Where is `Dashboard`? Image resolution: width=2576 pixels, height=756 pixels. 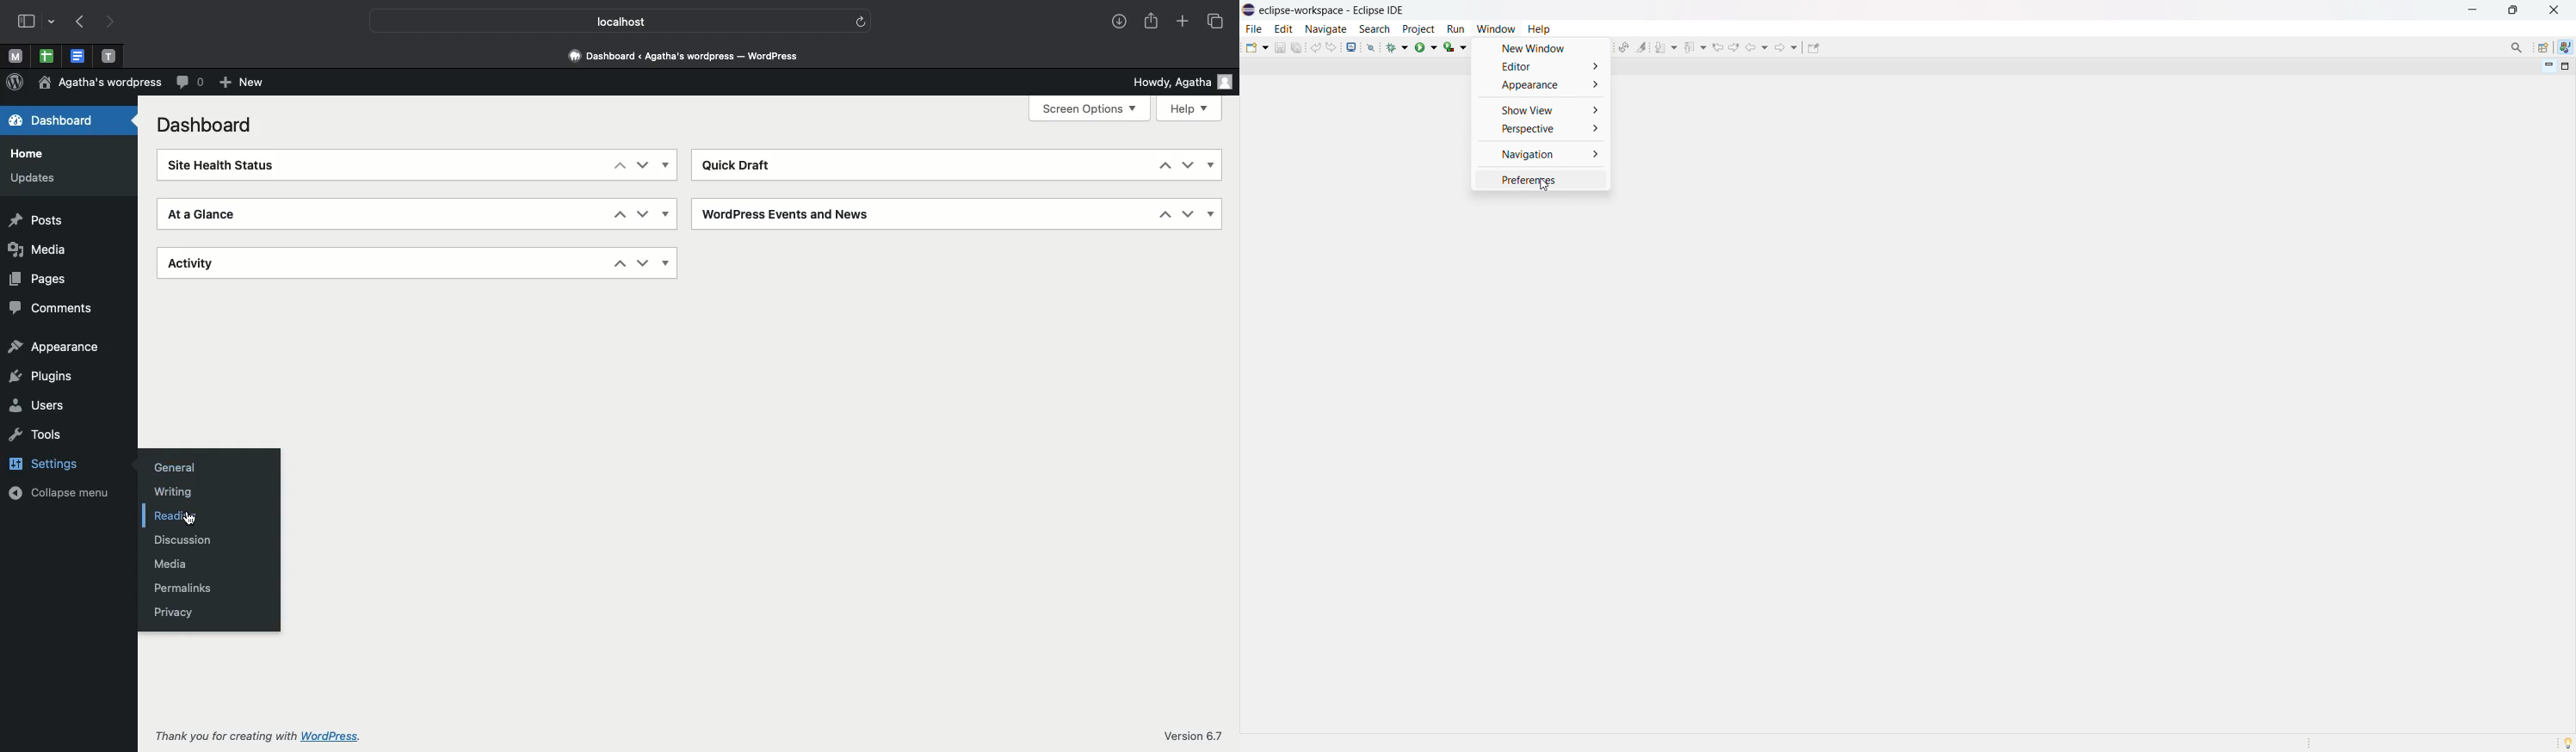
Dashboard is located at coordinates (57, 121).